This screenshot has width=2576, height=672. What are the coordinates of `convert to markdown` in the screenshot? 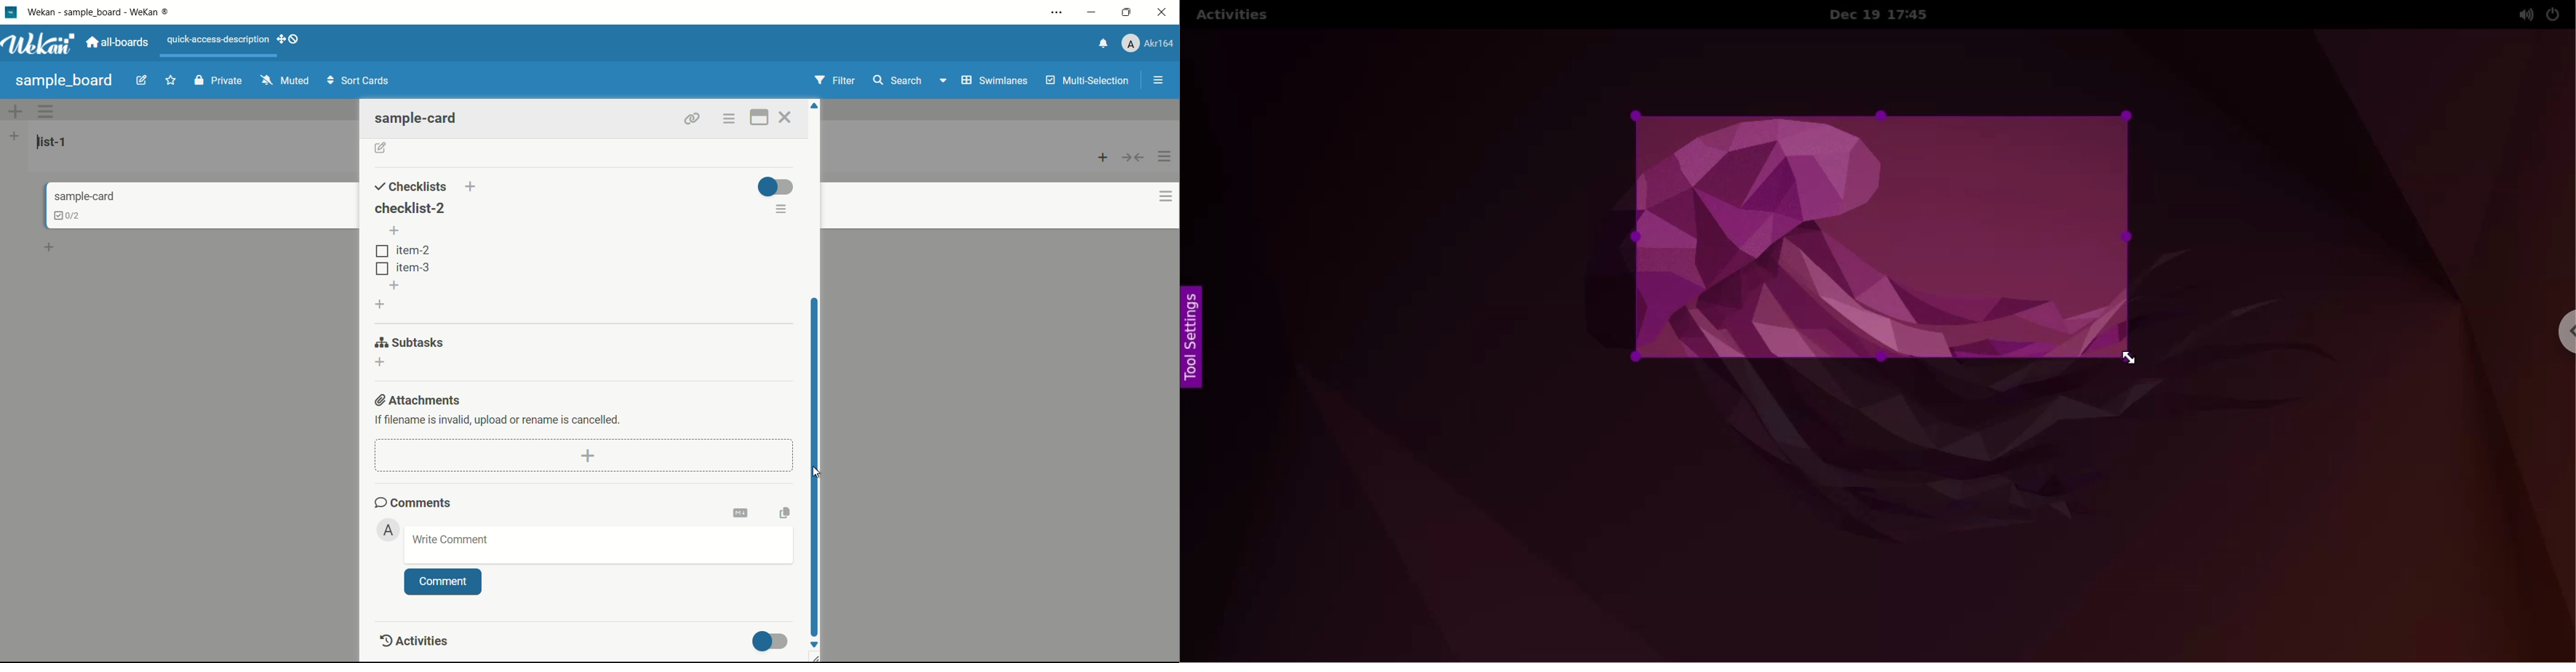 It's located at (743, 512).